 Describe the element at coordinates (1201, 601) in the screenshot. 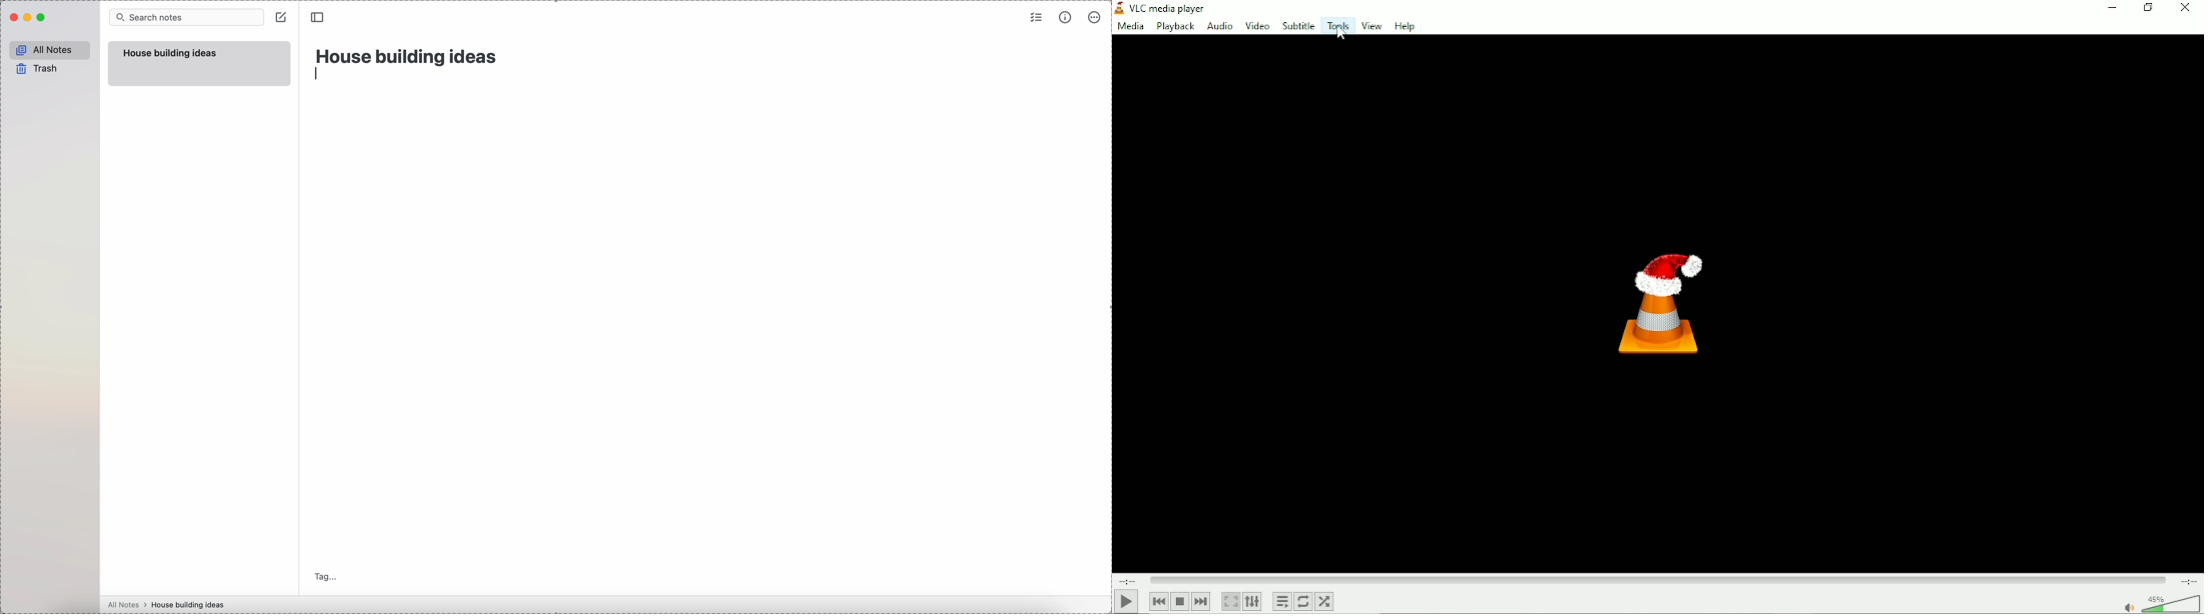

I see `Next` at that location.